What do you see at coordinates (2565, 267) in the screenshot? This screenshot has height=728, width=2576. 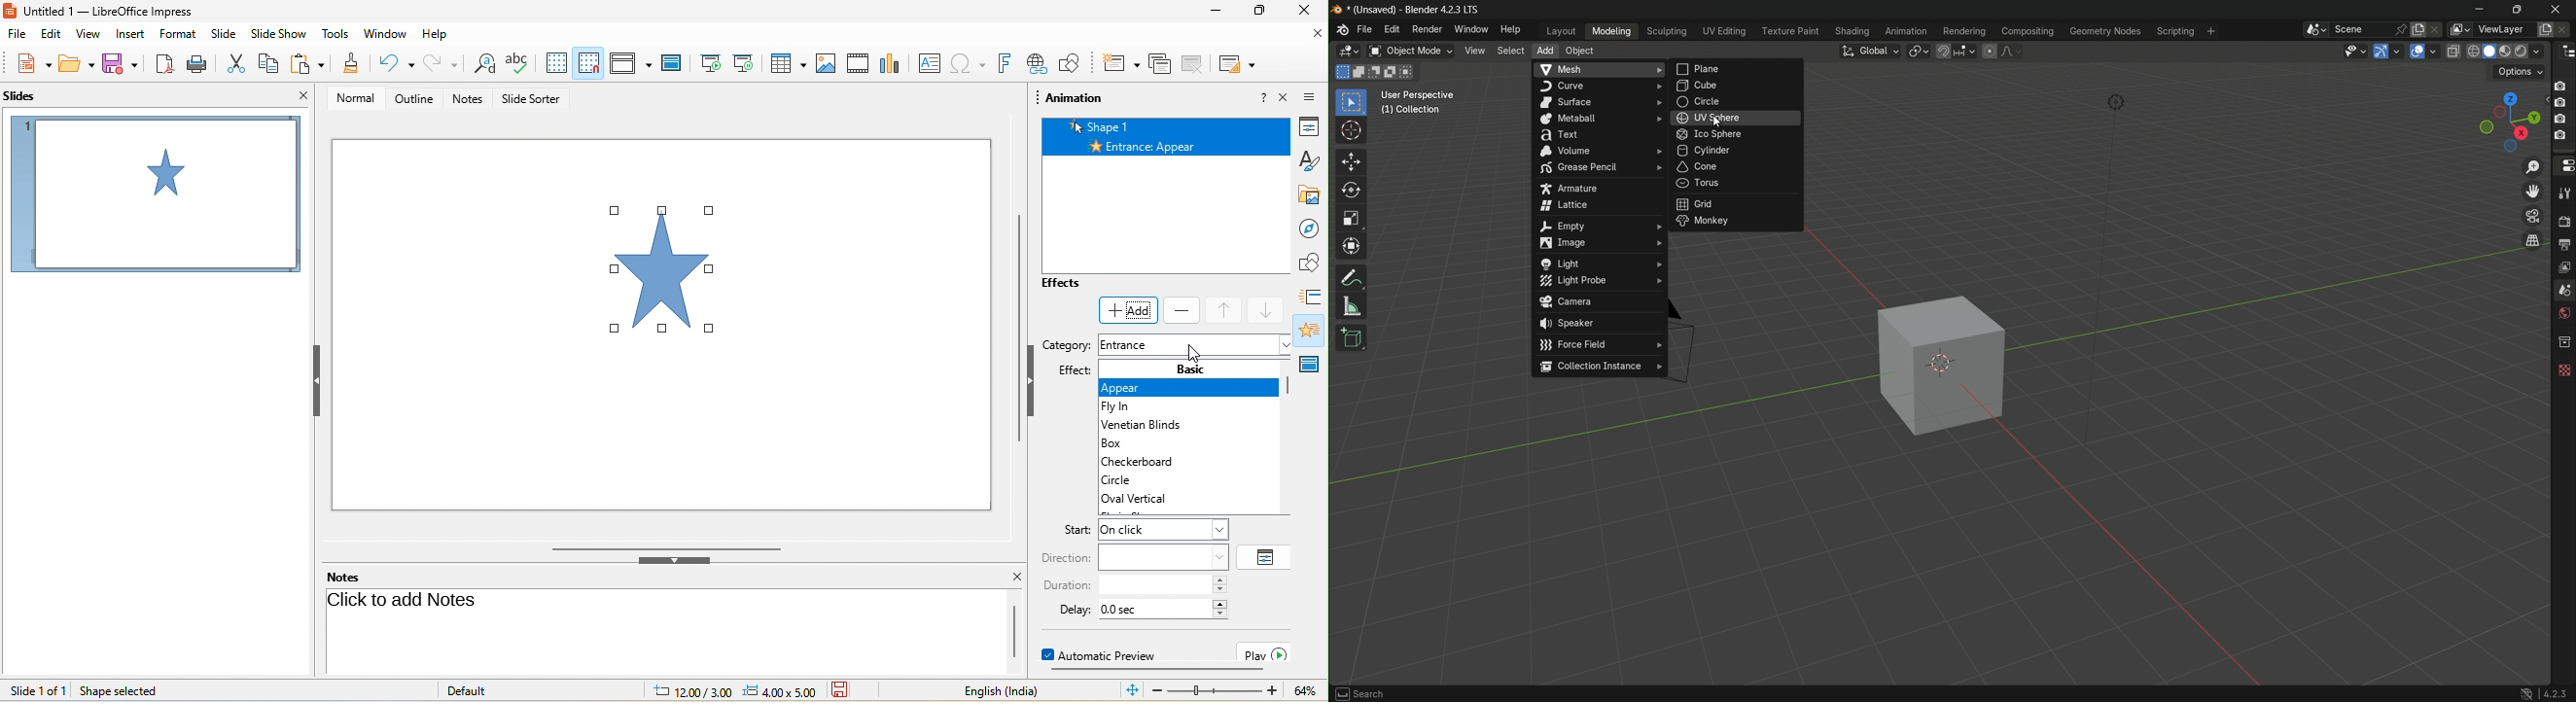 I see `view layer` at bounding box center [2565, 267].